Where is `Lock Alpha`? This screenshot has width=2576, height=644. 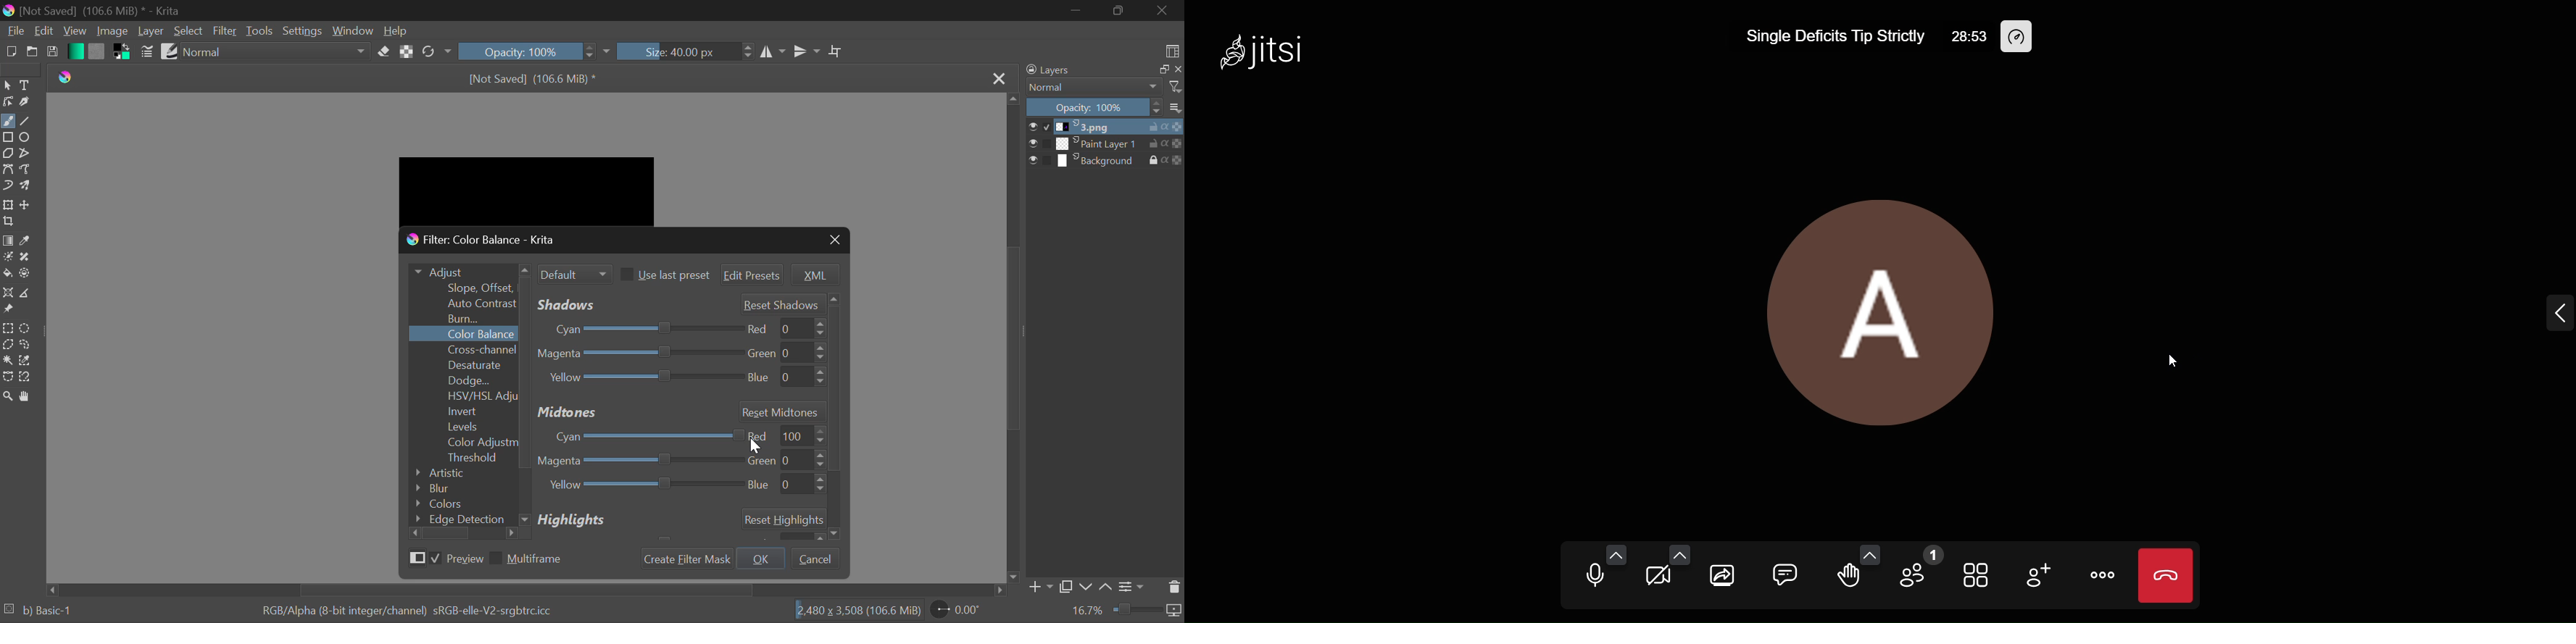 Lock Alpha is located at coordinates (407, 52).